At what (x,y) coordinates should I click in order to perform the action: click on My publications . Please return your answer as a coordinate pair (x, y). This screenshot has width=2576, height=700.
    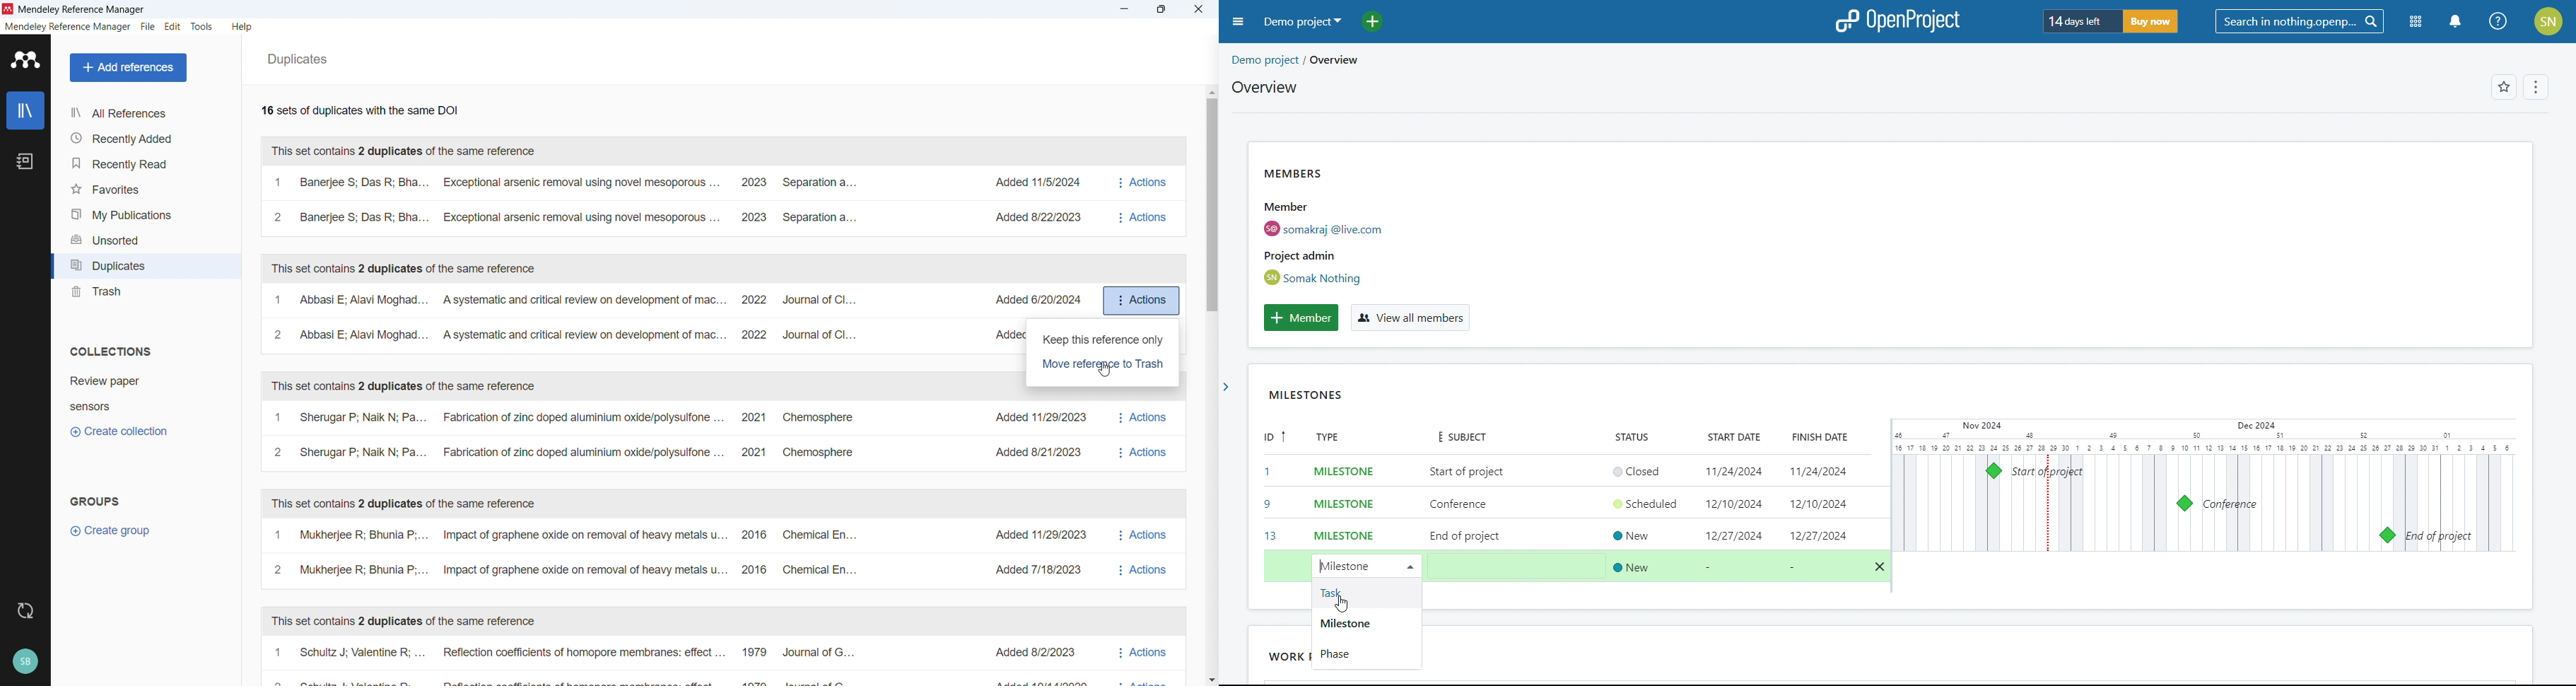
    Looking at the image, I should click on (145, 213).